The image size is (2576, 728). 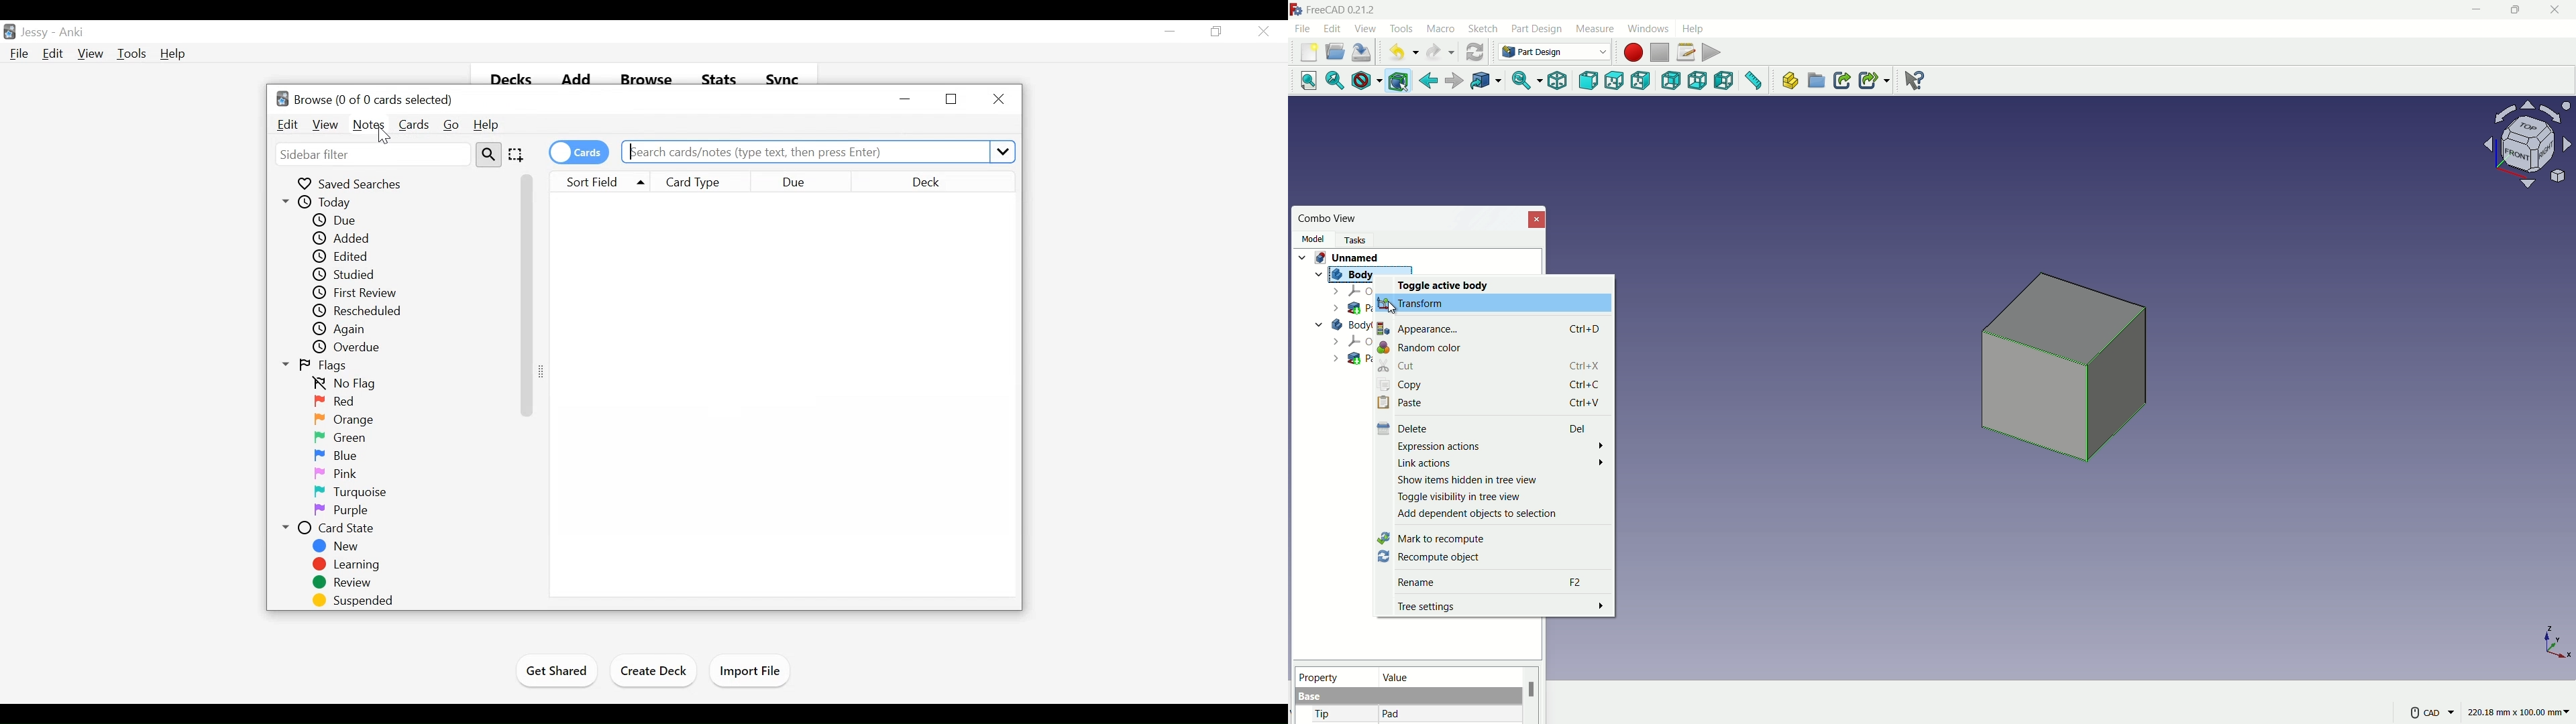 I want to click on Vertical Scroll bar, so click(x=528, y=296).